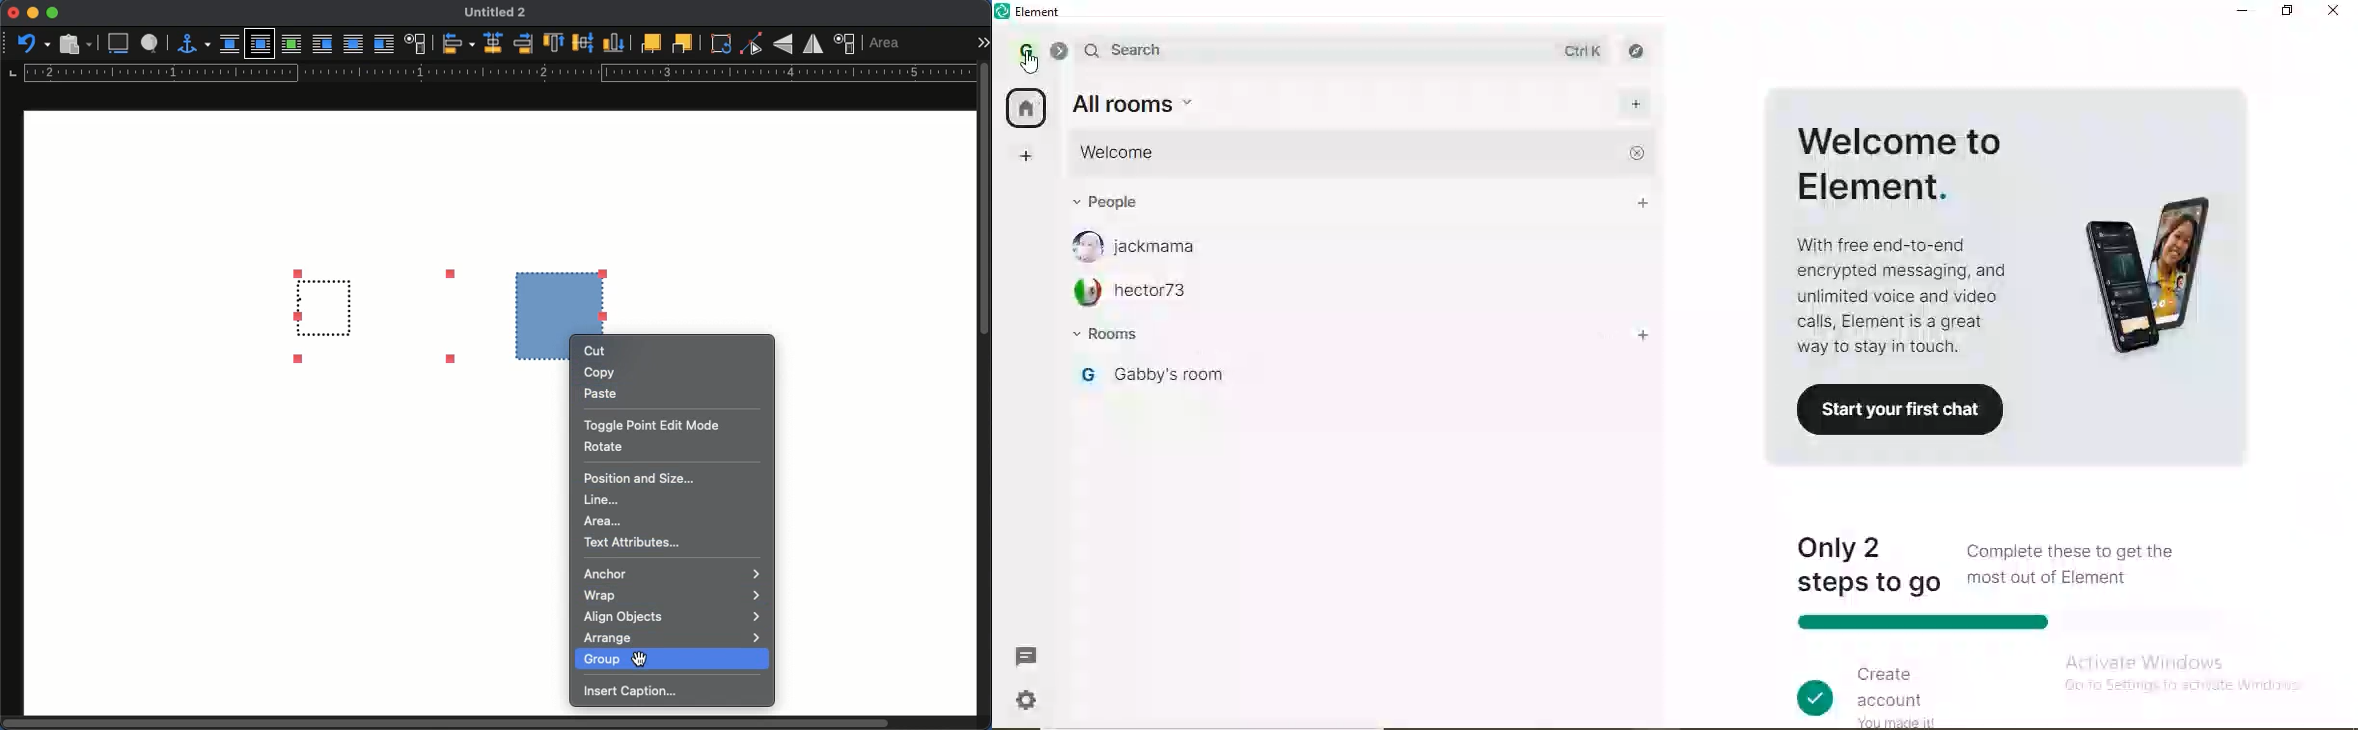  Describe the element at coordinates (674, 574) in the screenshot. I see `anchor` at that location.